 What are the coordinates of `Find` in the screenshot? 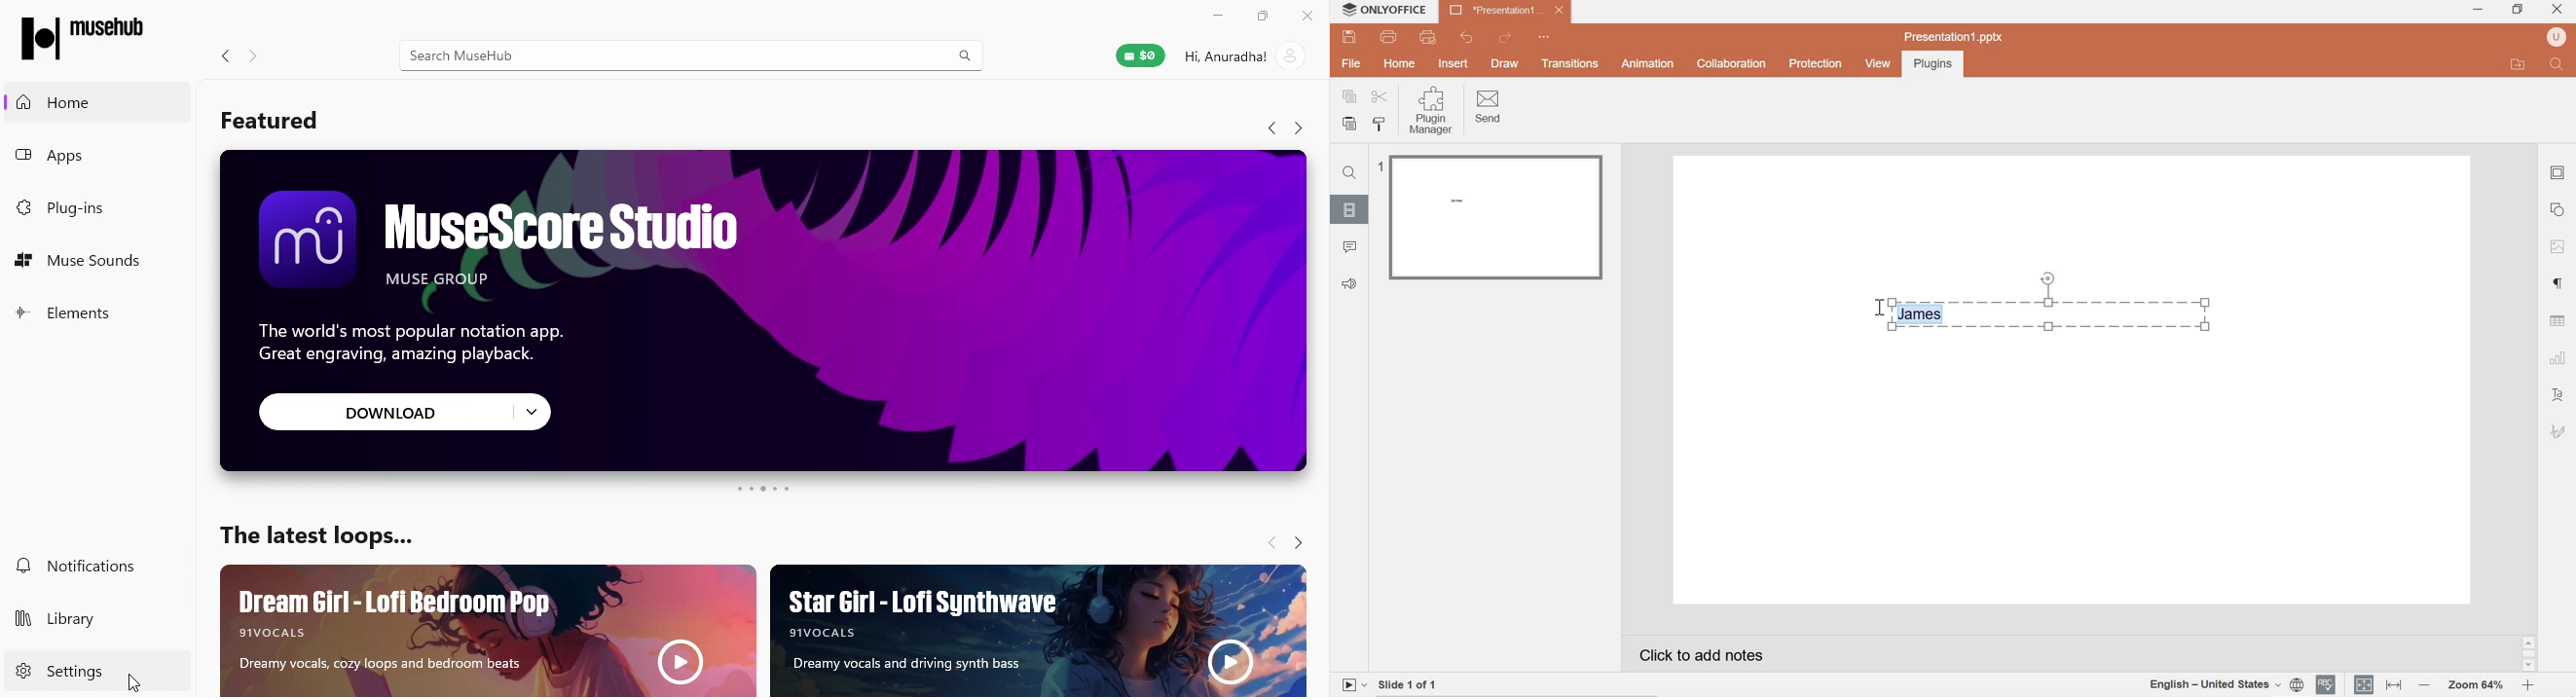 It's located at (1352, 174).